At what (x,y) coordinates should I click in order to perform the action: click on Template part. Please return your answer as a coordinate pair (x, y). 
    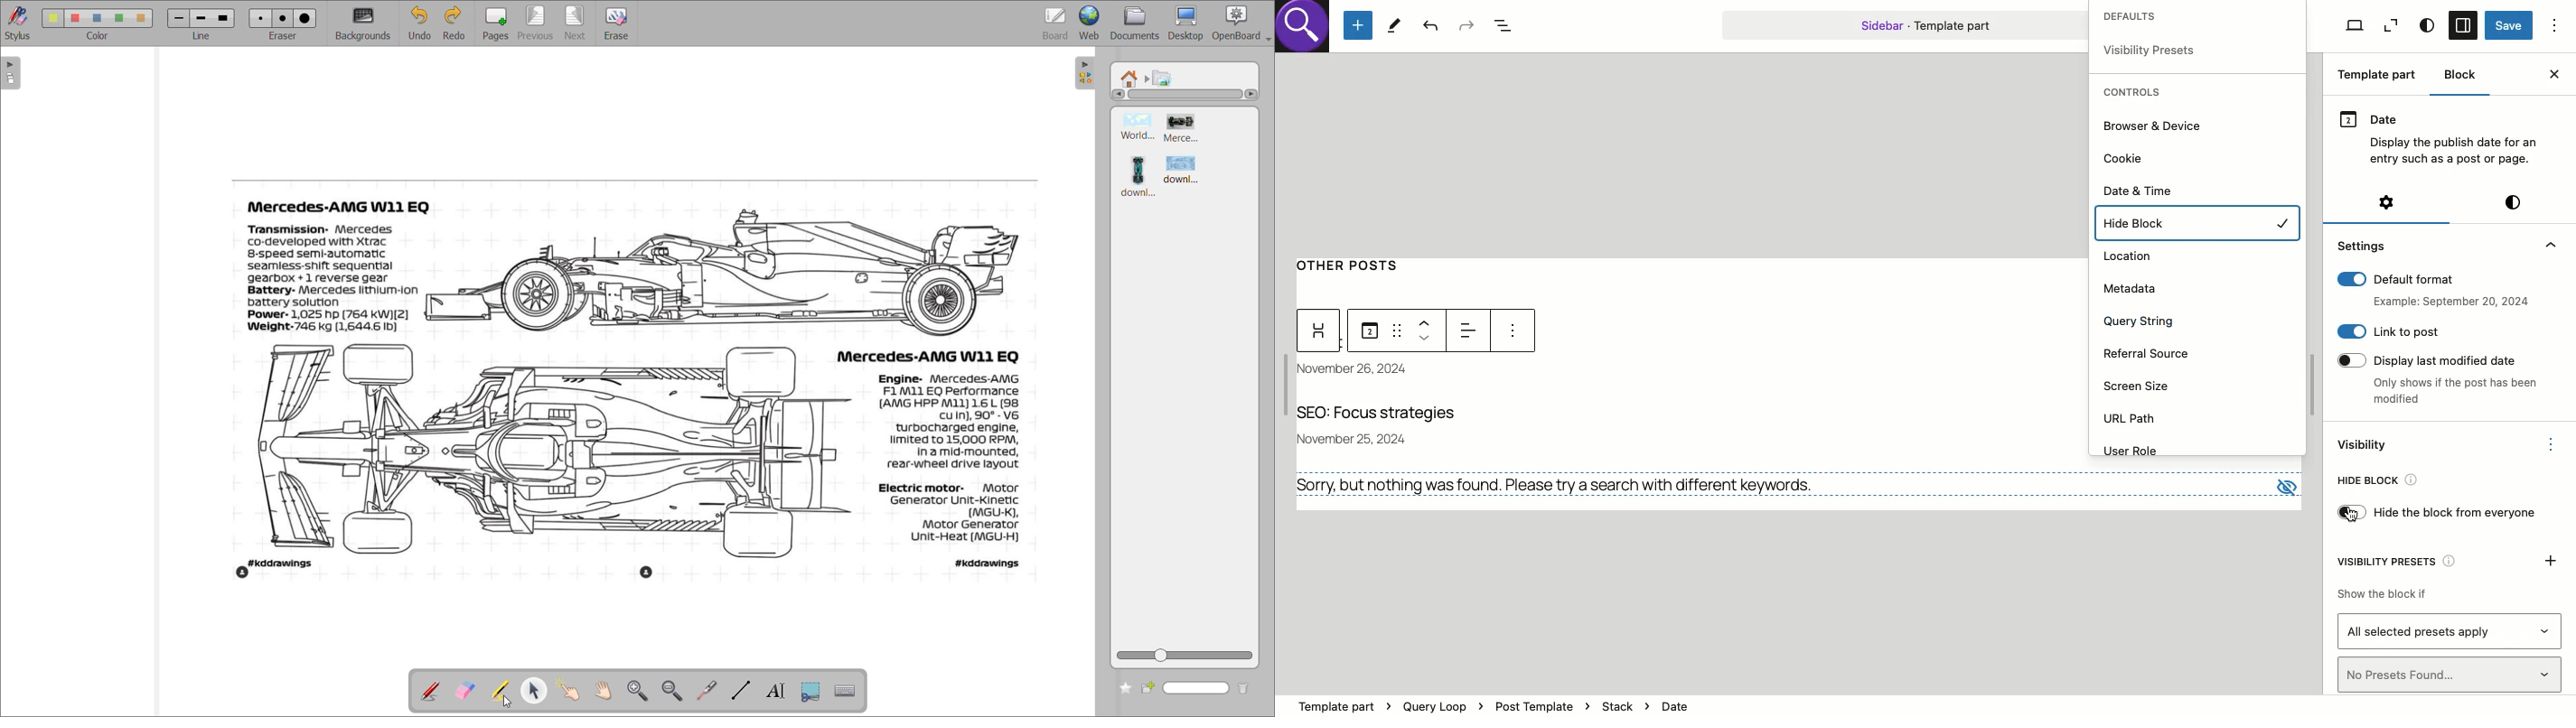
    Looking at the image, I should click on (1905, 24).